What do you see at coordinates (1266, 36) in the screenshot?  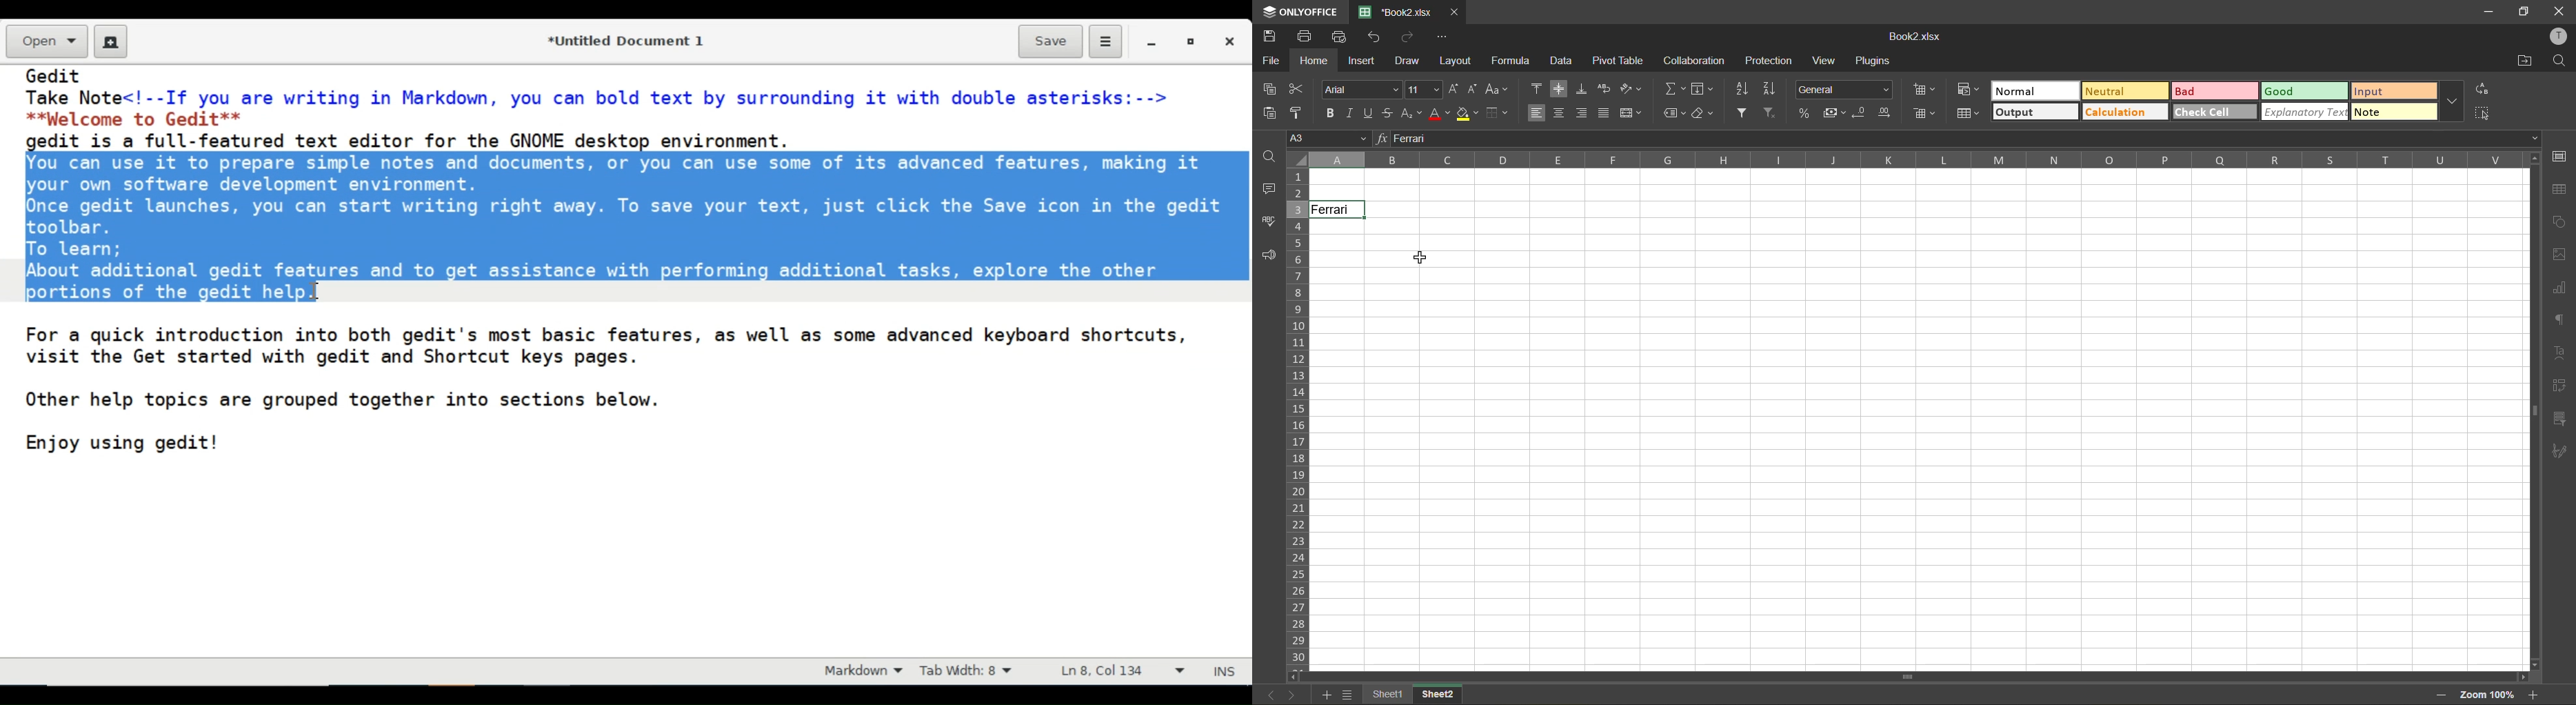 I see `save` at bounding box center [1266, 36].